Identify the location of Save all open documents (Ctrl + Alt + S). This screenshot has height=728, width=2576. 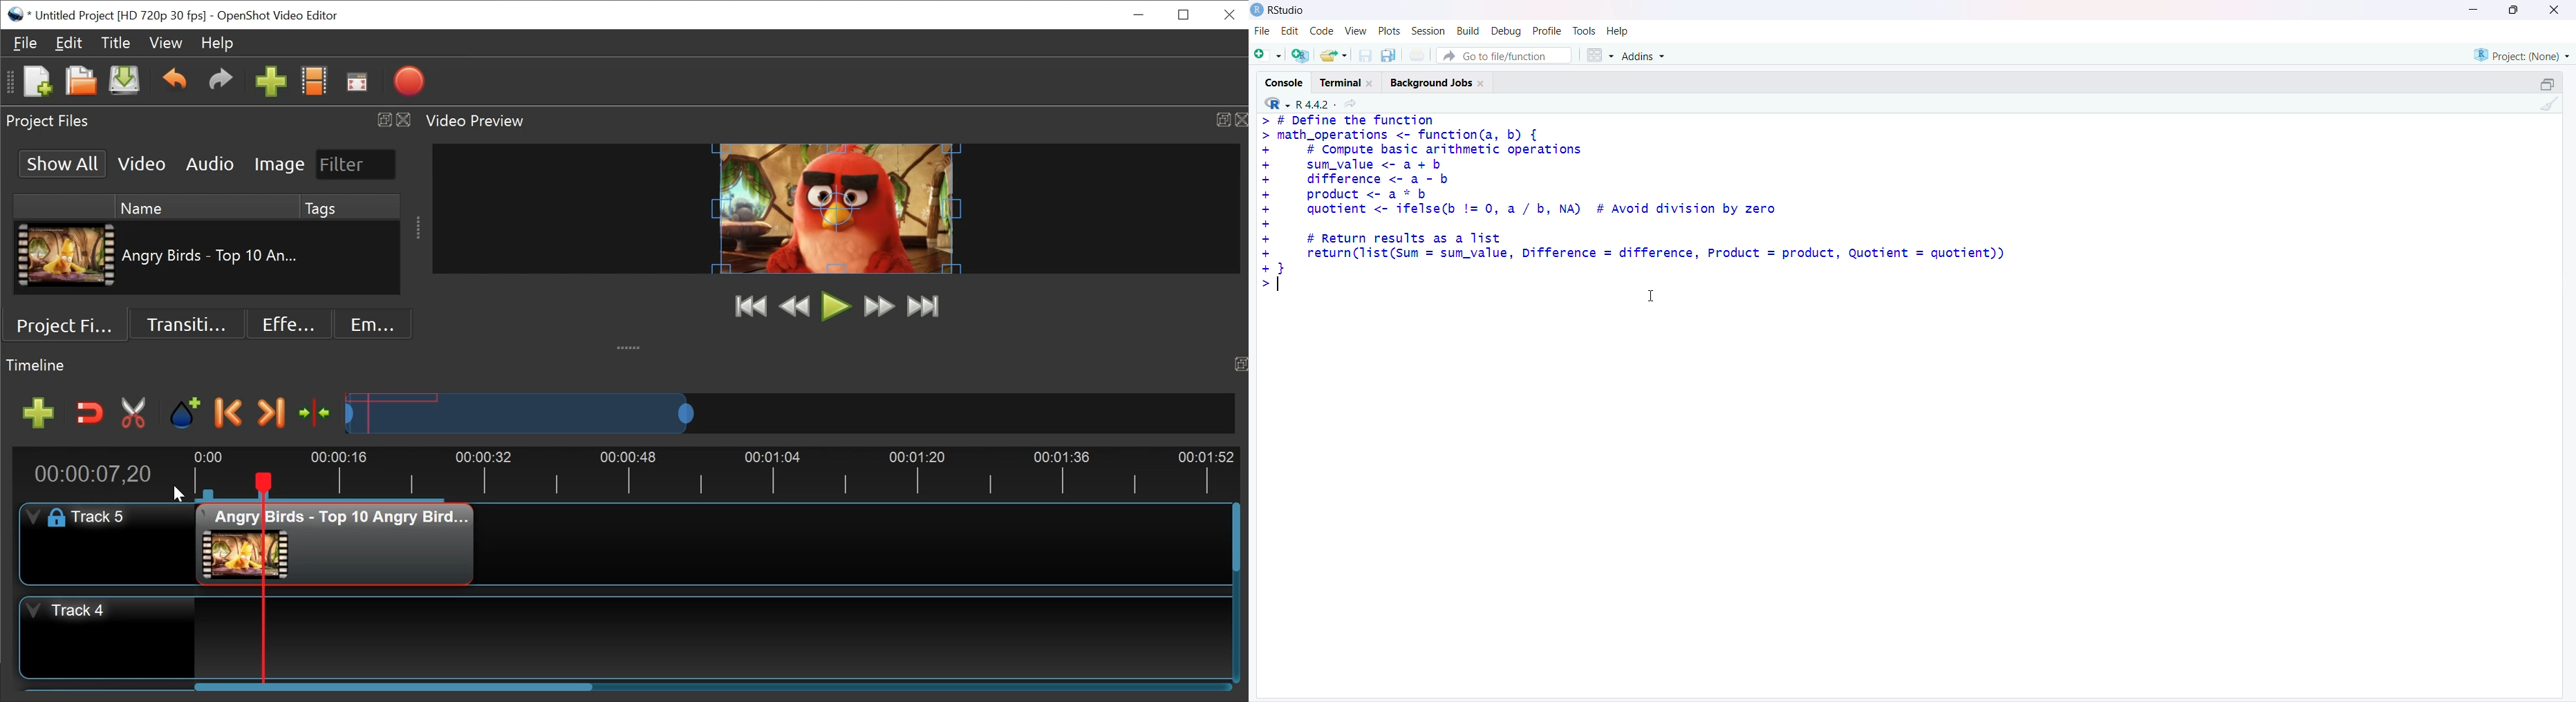
(1388, 54).